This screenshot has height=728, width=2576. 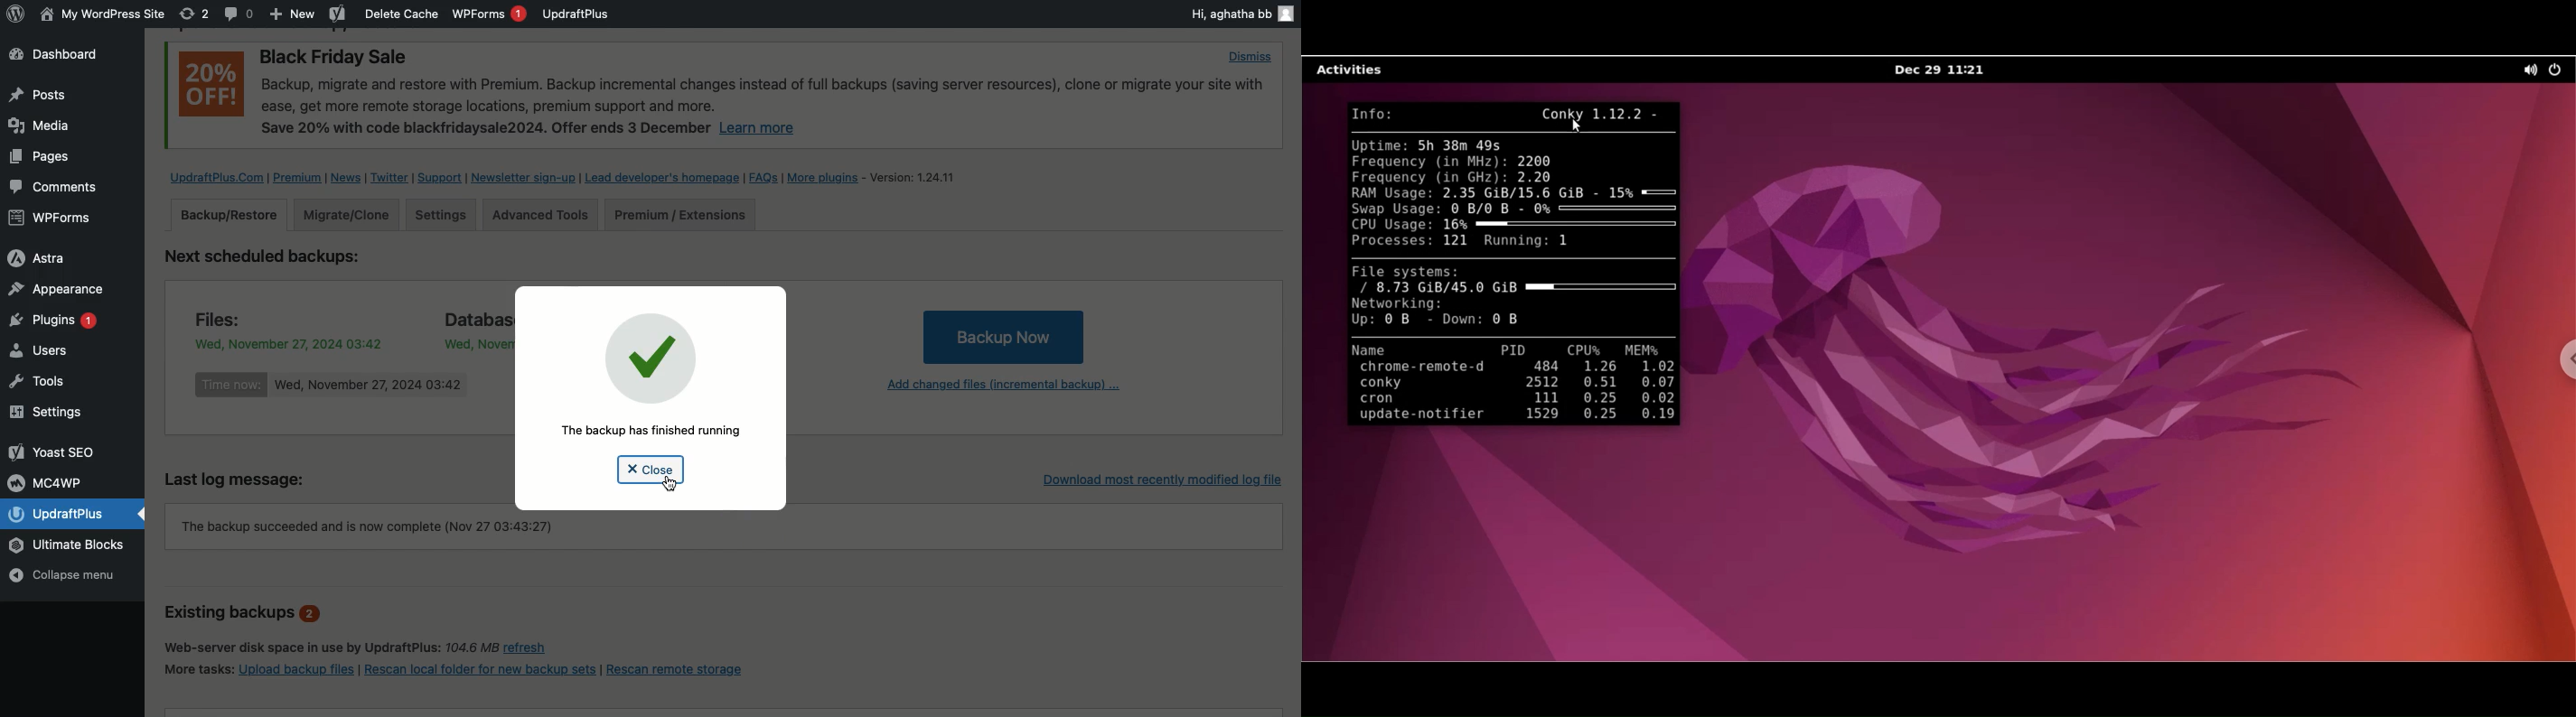 What do you see at coordinates (194, 14) in the screenshot?
I see `Revision` at bounding box center [194, 14].